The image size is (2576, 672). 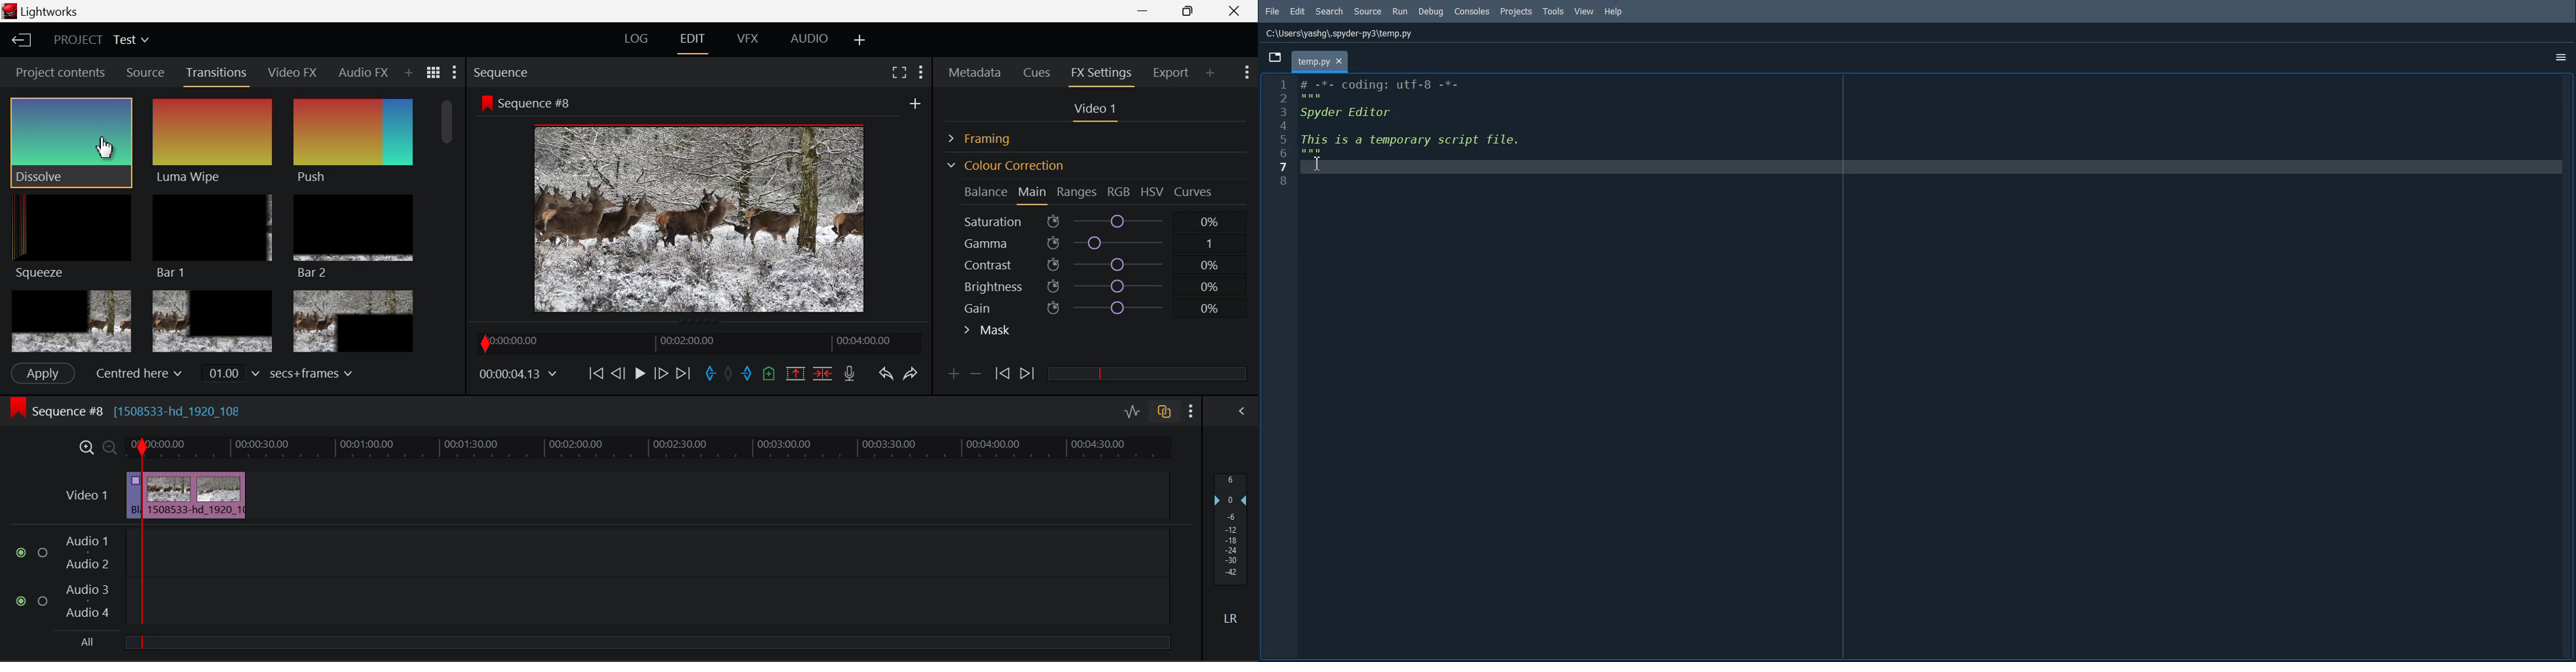 What do you see at coordinates (1001, 374) in the screenshot?
I see `Previous keyframe` at bounding box center [1001, 374].